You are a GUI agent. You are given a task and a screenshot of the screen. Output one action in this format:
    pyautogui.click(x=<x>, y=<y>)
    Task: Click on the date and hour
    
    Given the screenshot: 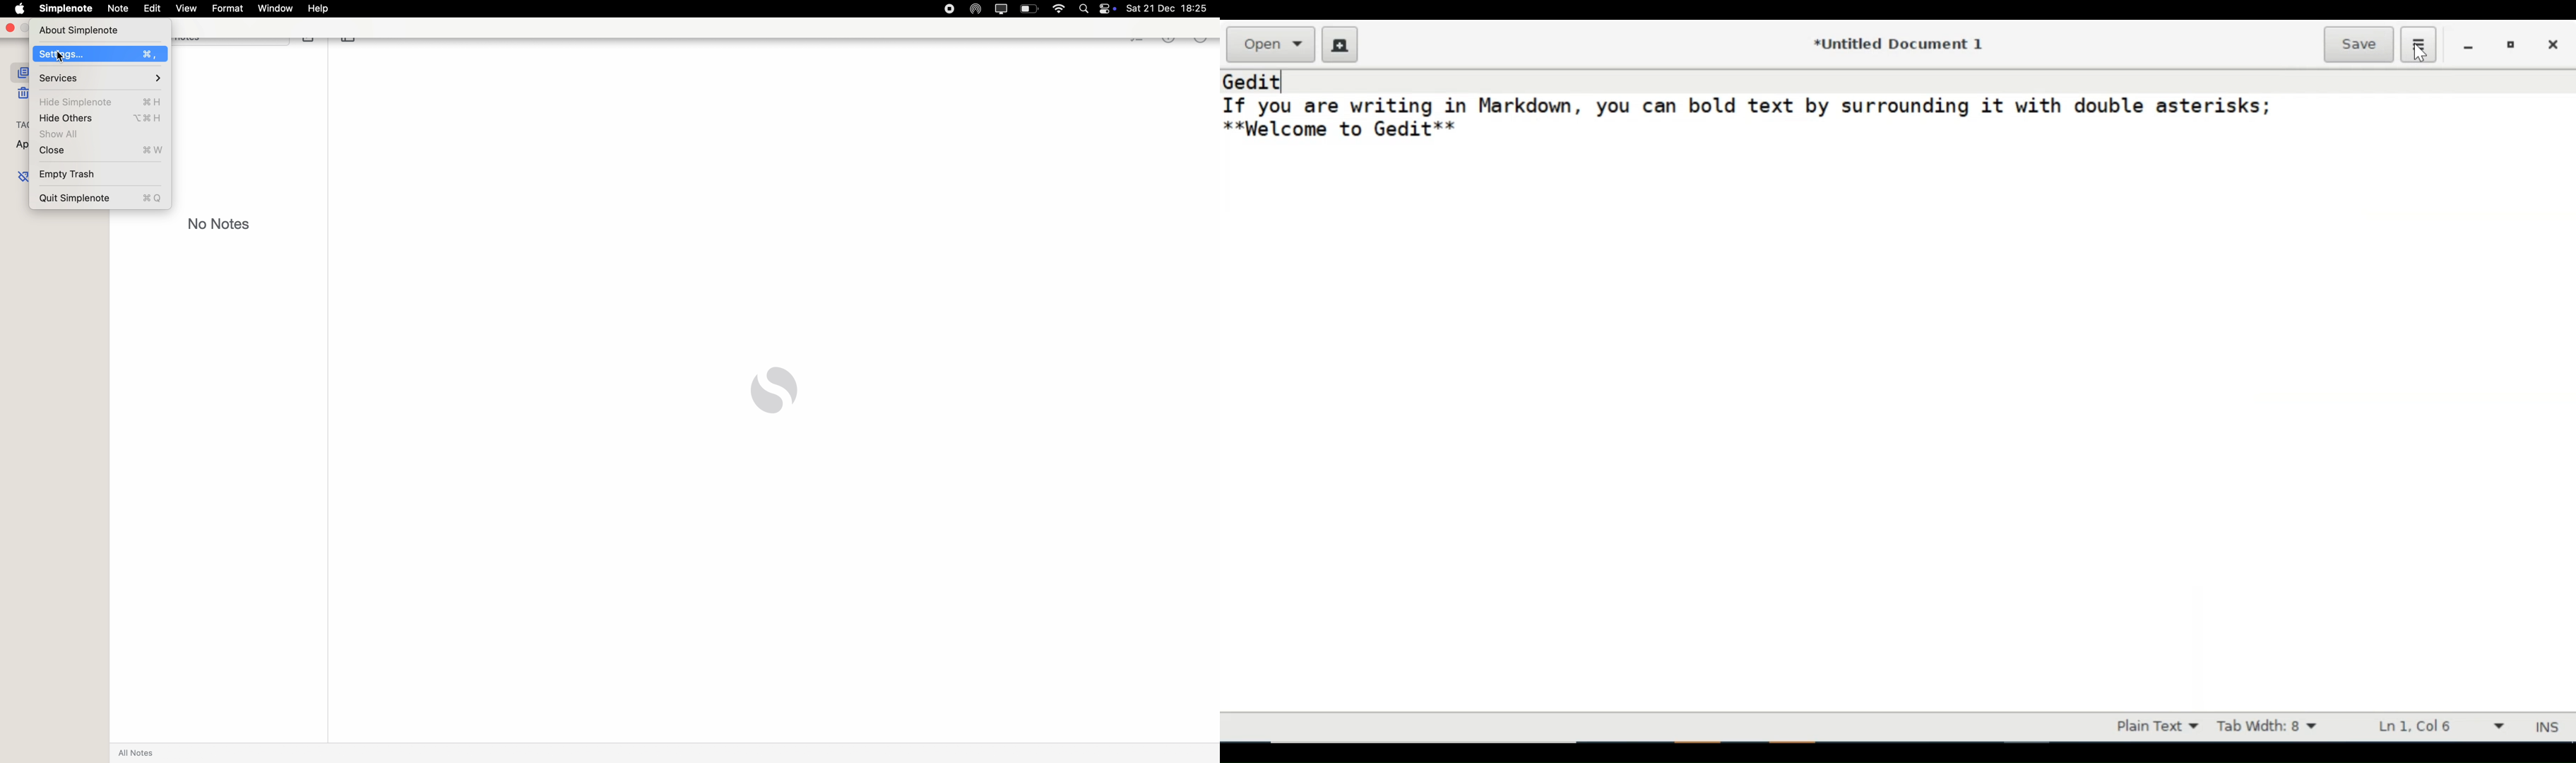 What is the action you would take?
    pyautogui.click(x=1168, y=8)
    